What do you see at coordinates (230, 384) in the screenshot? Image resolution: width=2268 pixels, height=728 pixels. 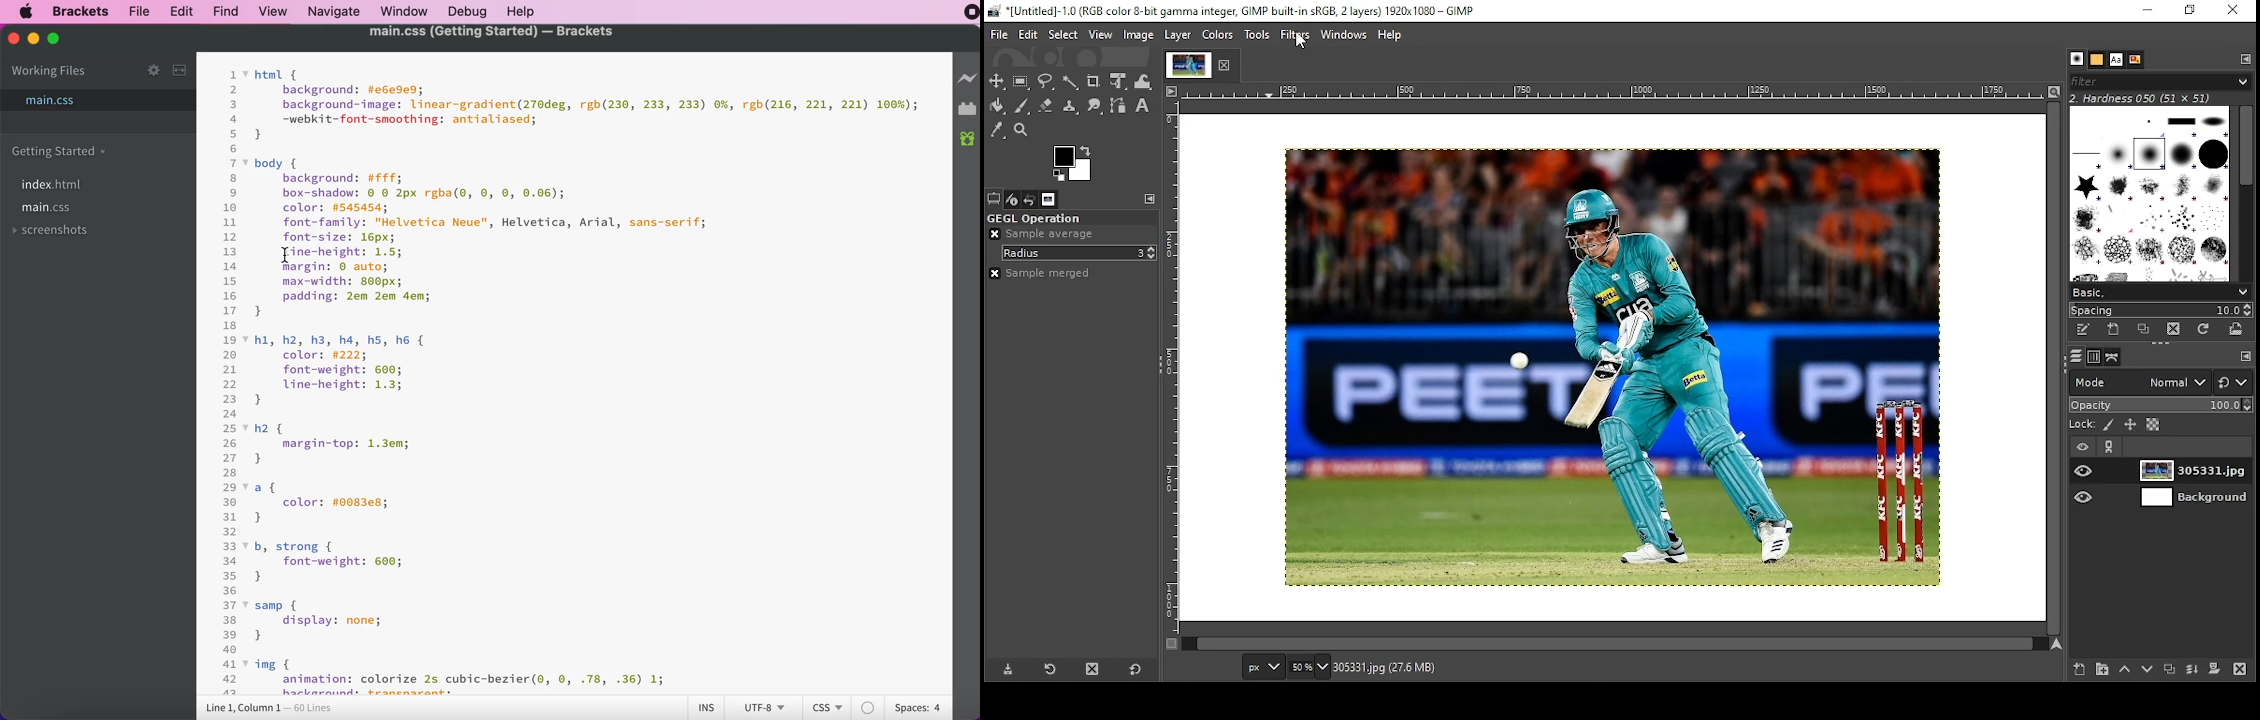 I see `22` at bounding box center [230, 384].